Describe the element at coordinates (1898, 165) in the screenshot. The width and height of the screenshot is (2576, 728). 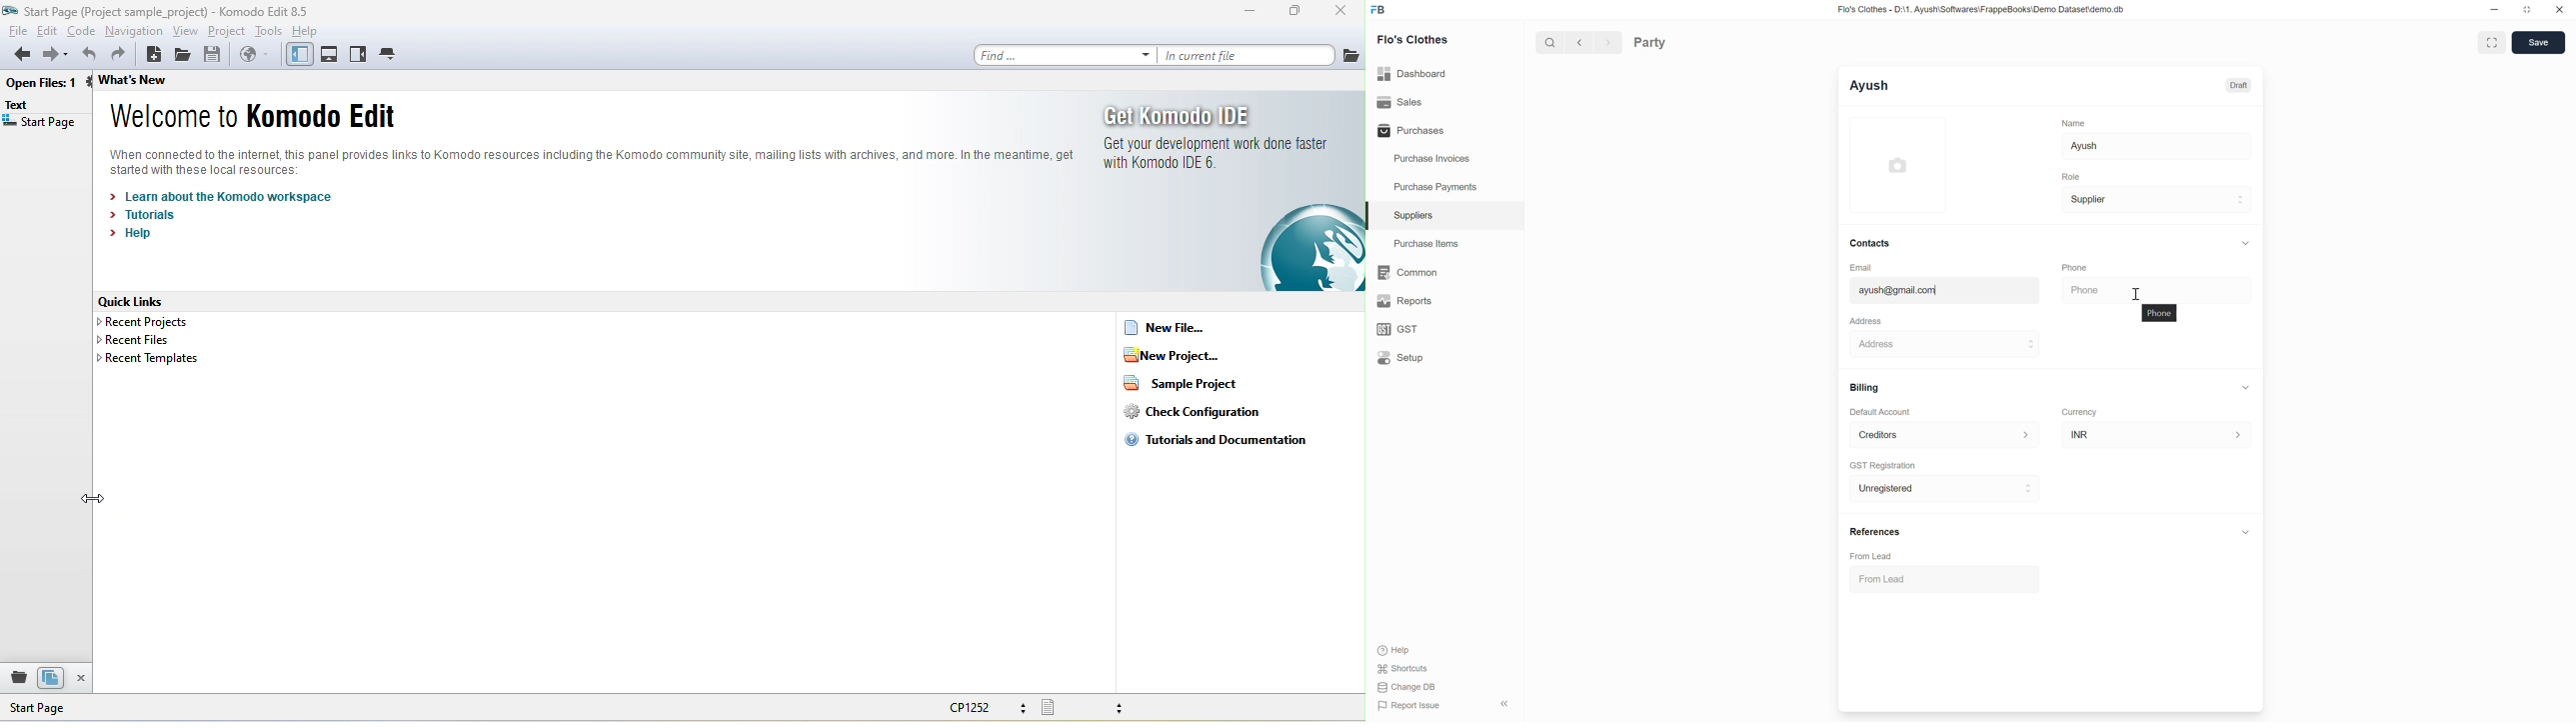
I see `Click to add image` at that location.